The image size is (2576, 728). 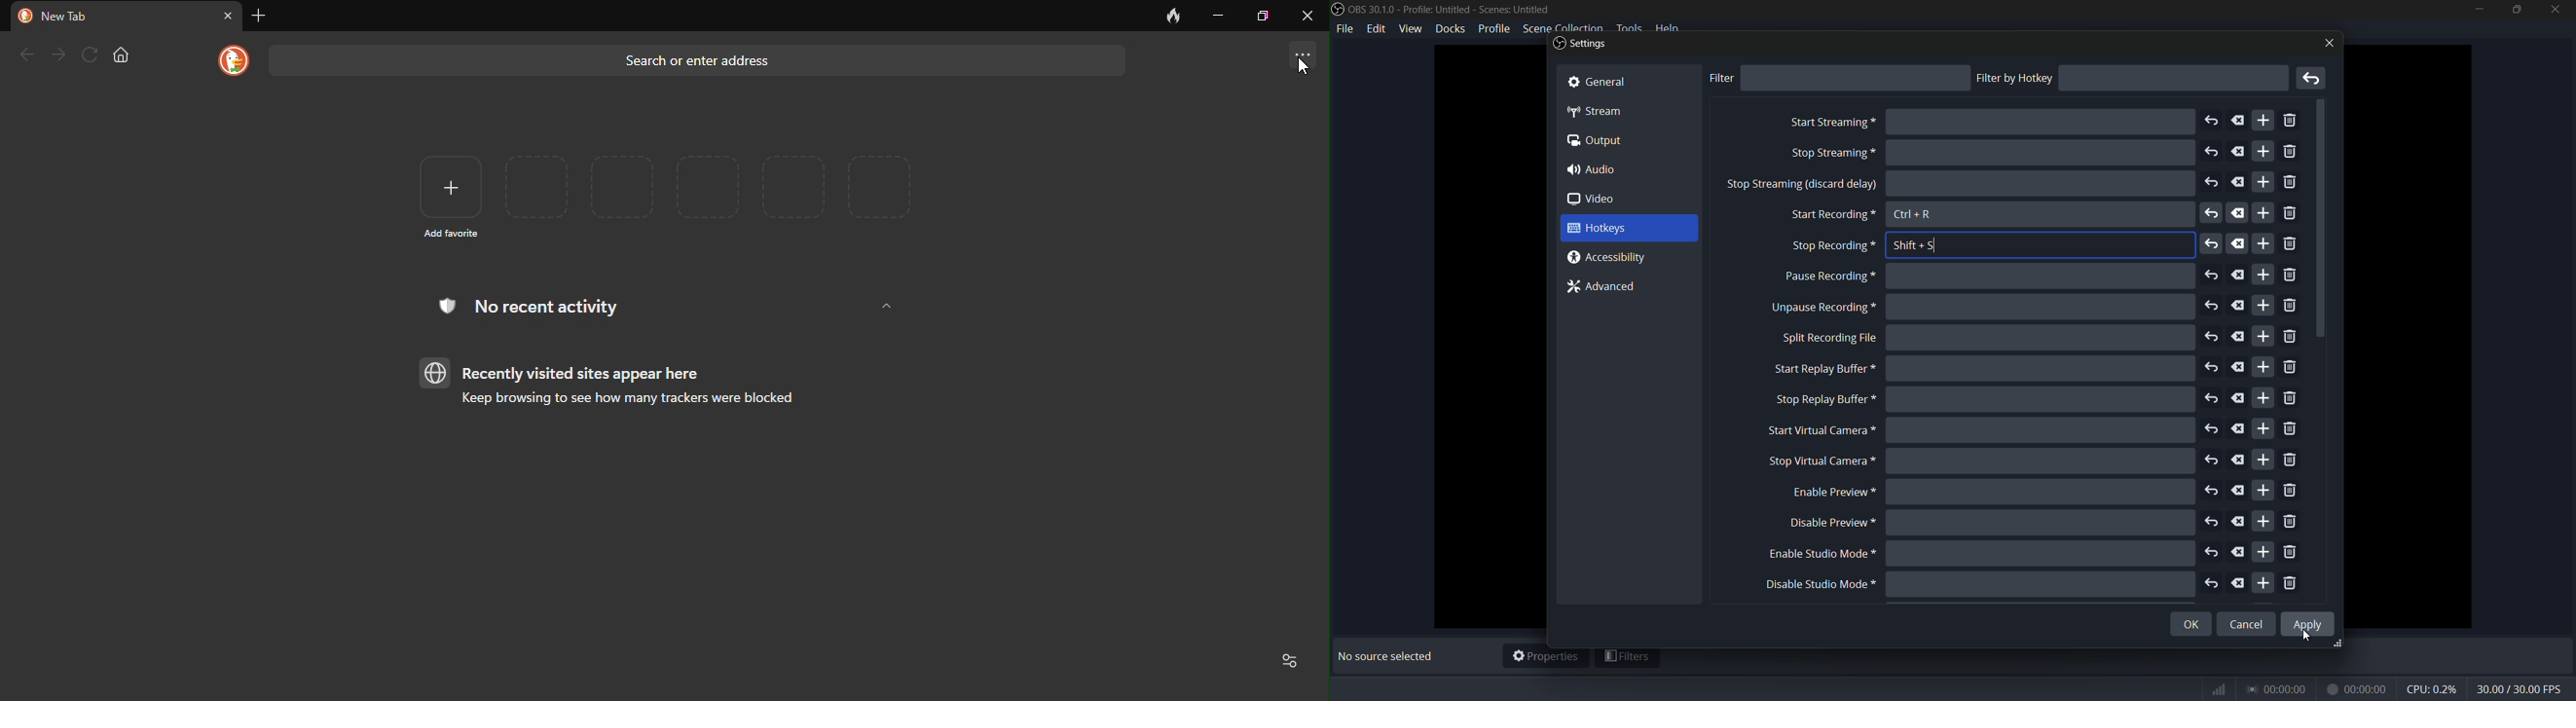 I want to click on remove, so click(x=2292, y=338).